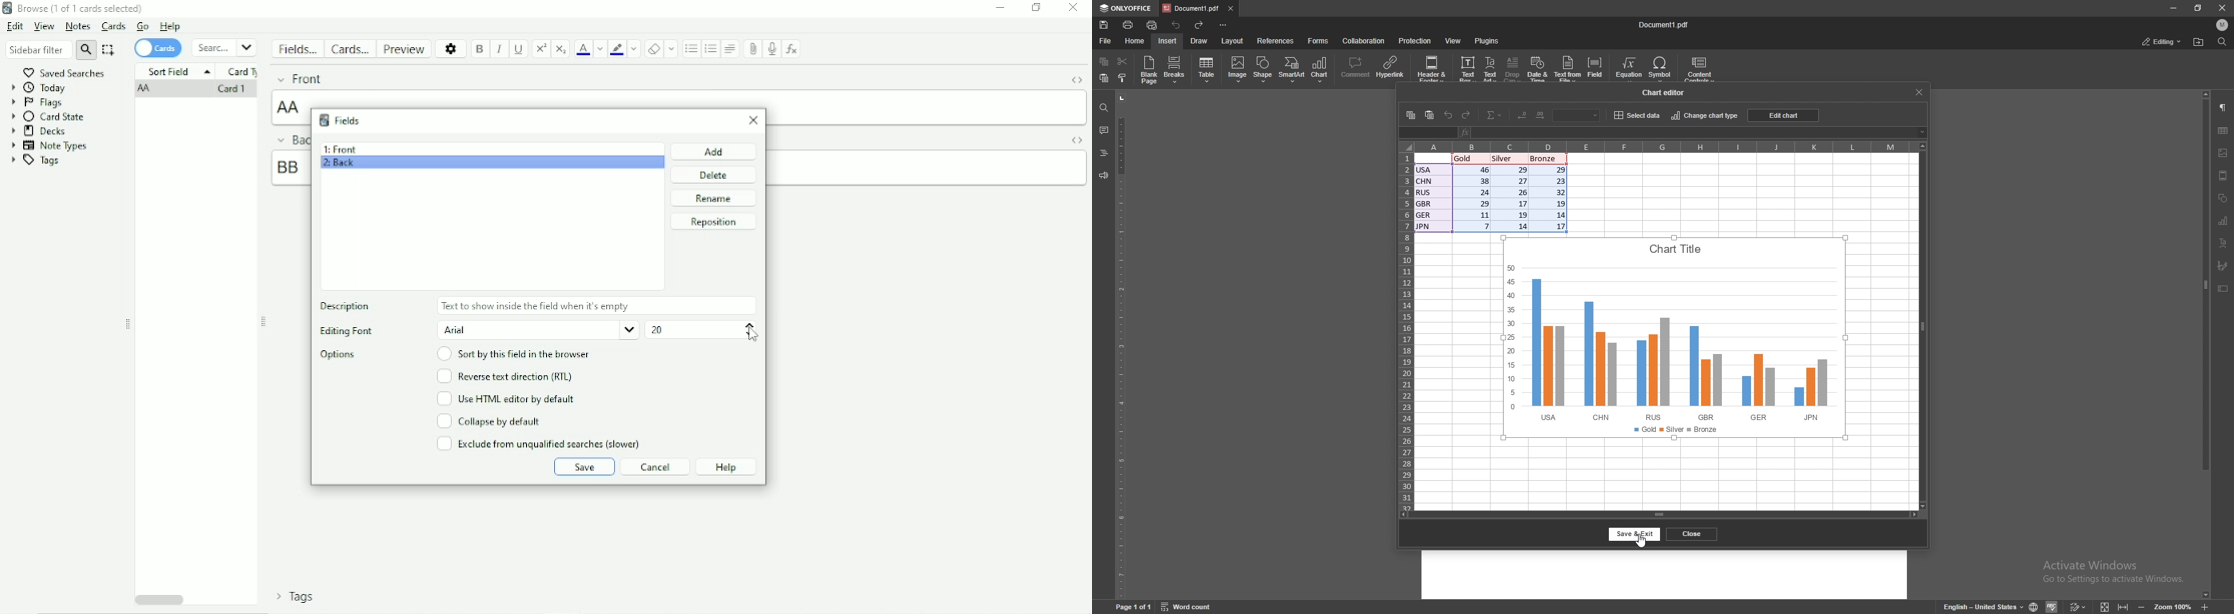 The image size is (2240, 616). I want to click on Select, so click(109, 50).